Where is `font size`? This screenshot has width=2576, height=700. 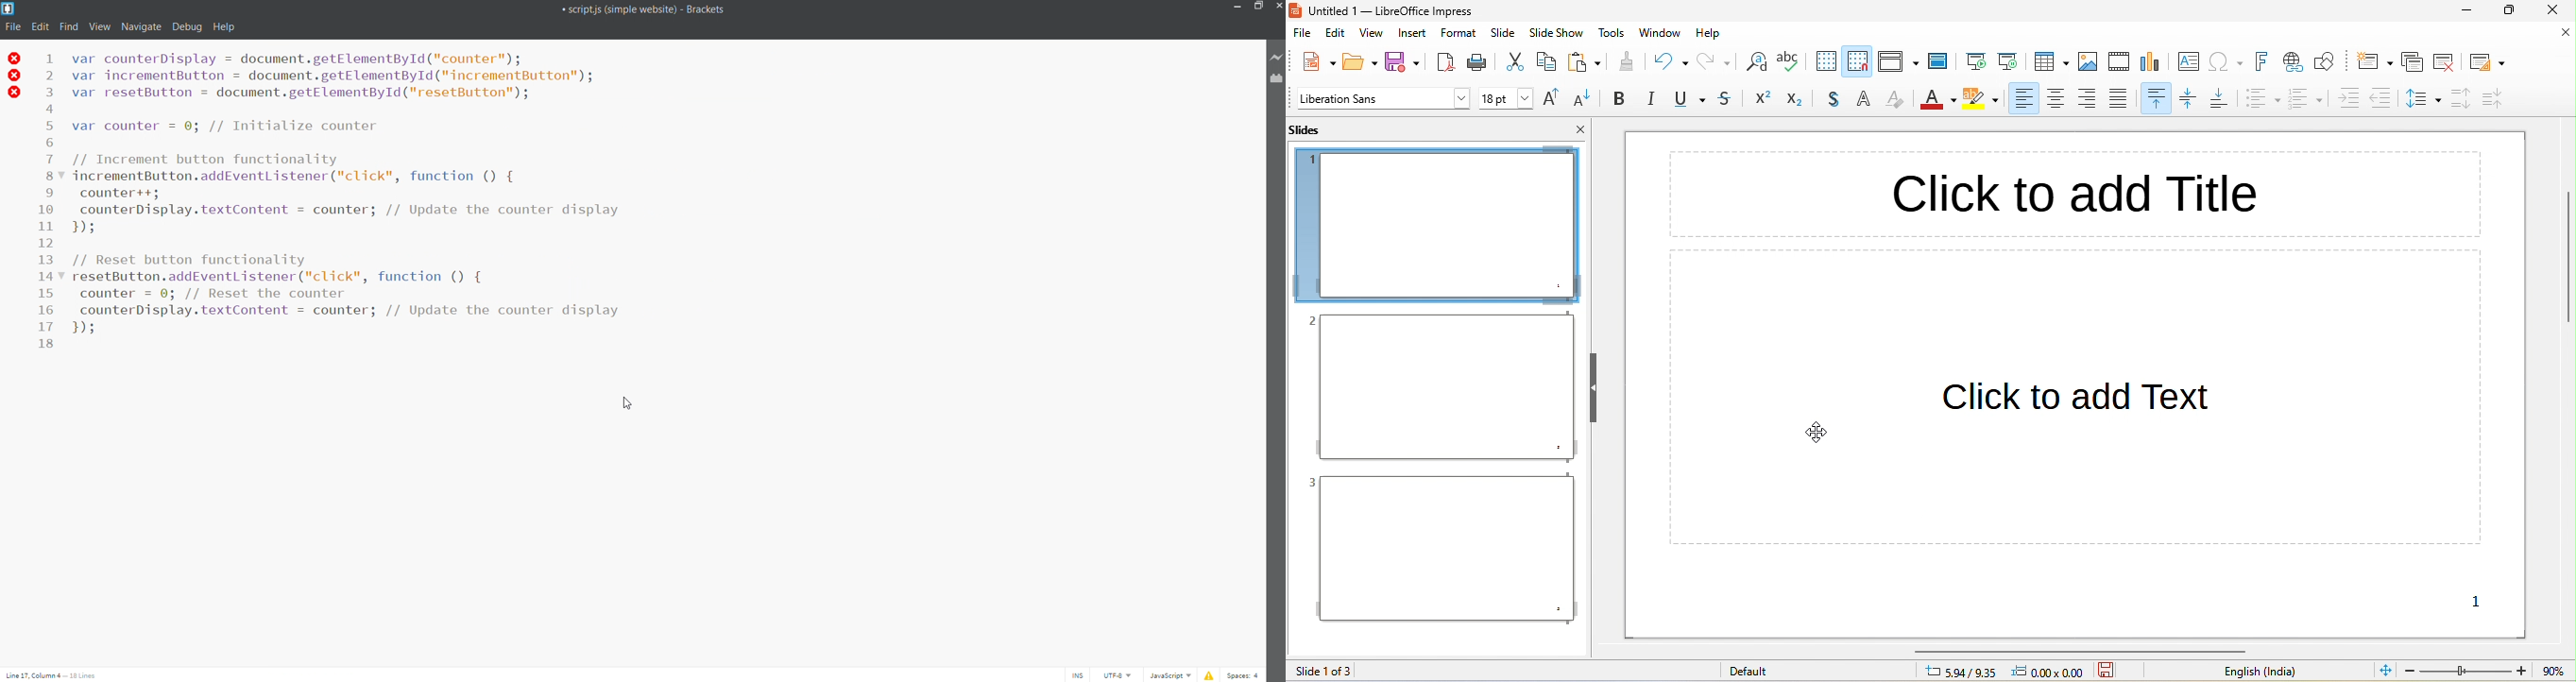 font size is located at coordinates (1506, 98).